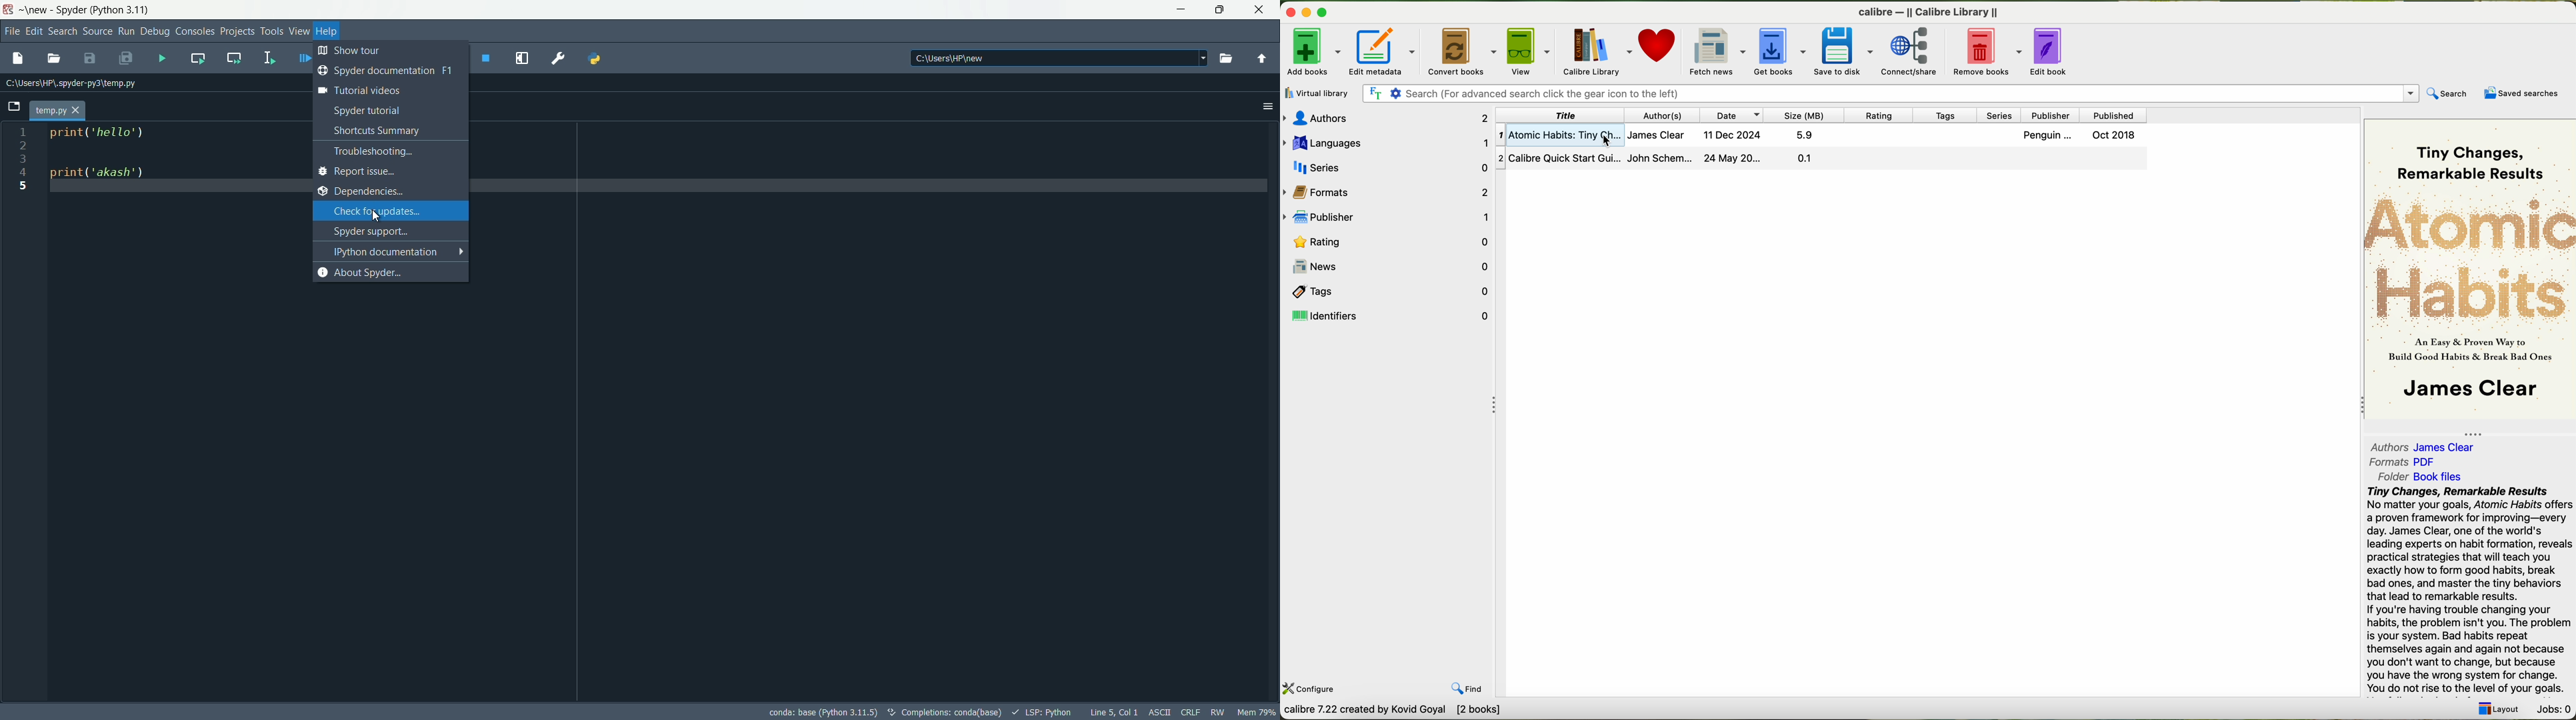 Image resolution: width=2576 pixels, height=728 pixels. I want to click on tags, so click(1944, 115).